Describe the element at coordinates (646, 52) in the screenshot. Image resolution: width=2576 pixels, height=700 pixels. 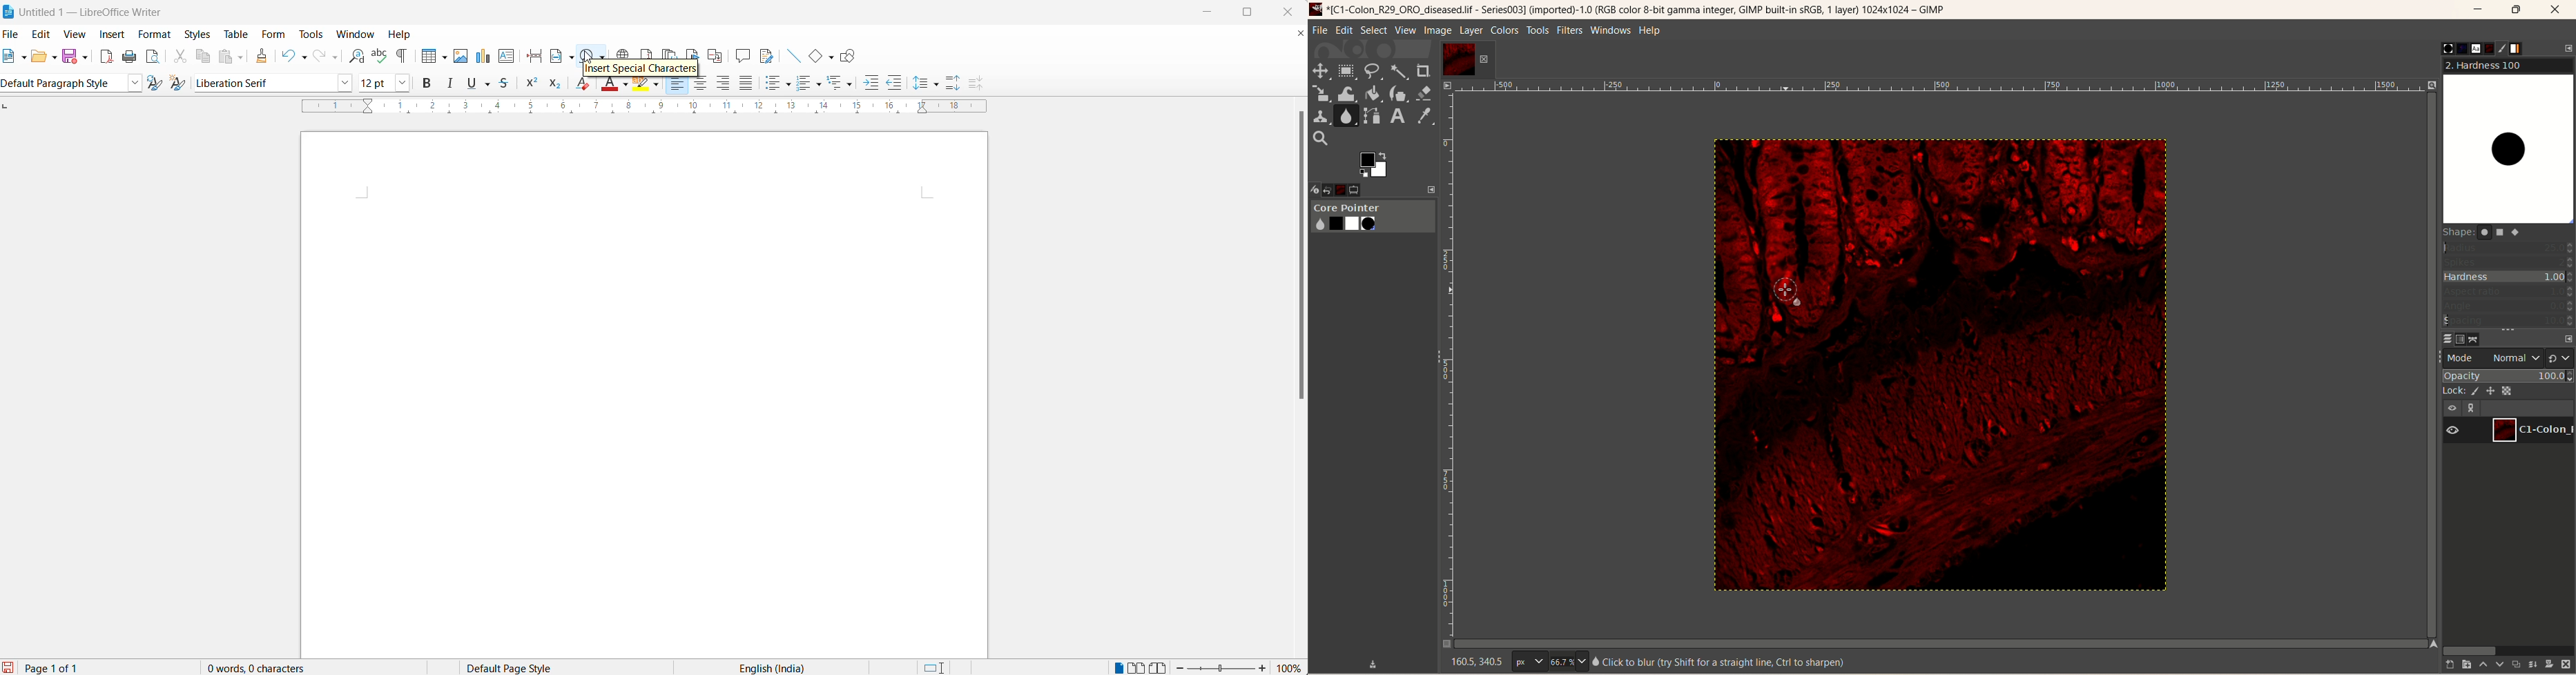
I see `insert footnote` at that location.